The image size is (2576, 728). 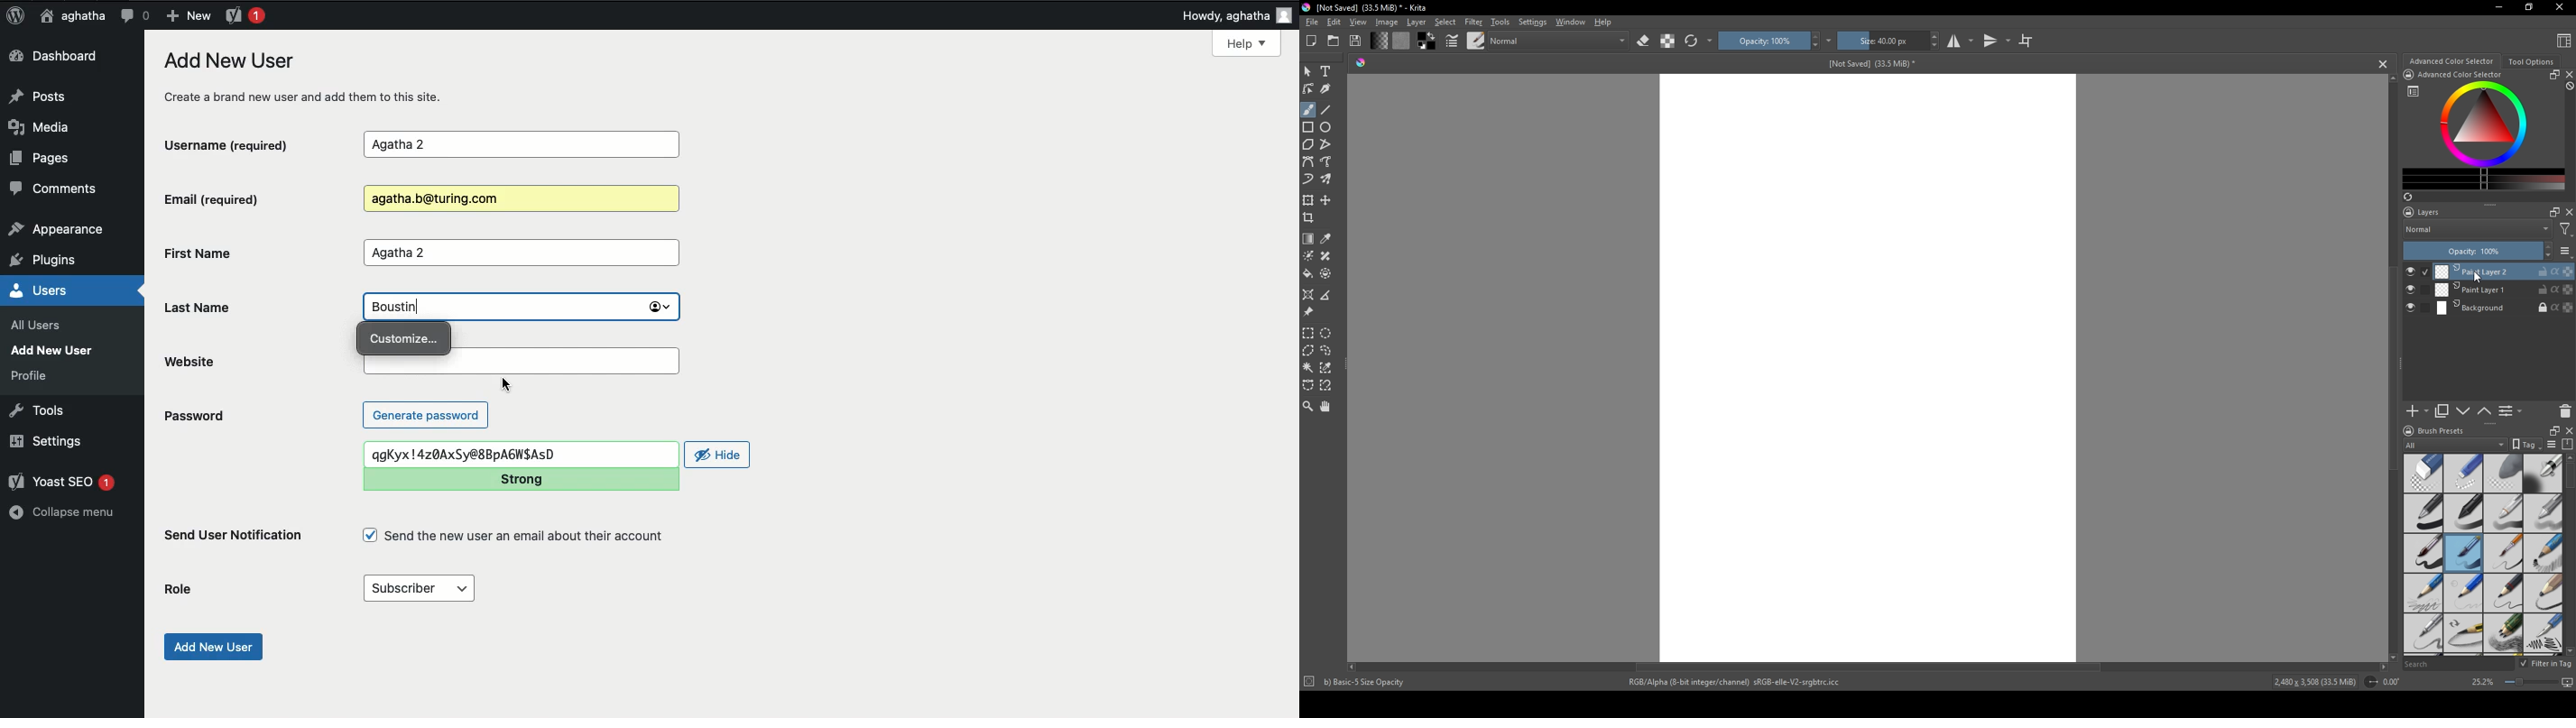 I want to click on Save, so click(x=1356, y=40).